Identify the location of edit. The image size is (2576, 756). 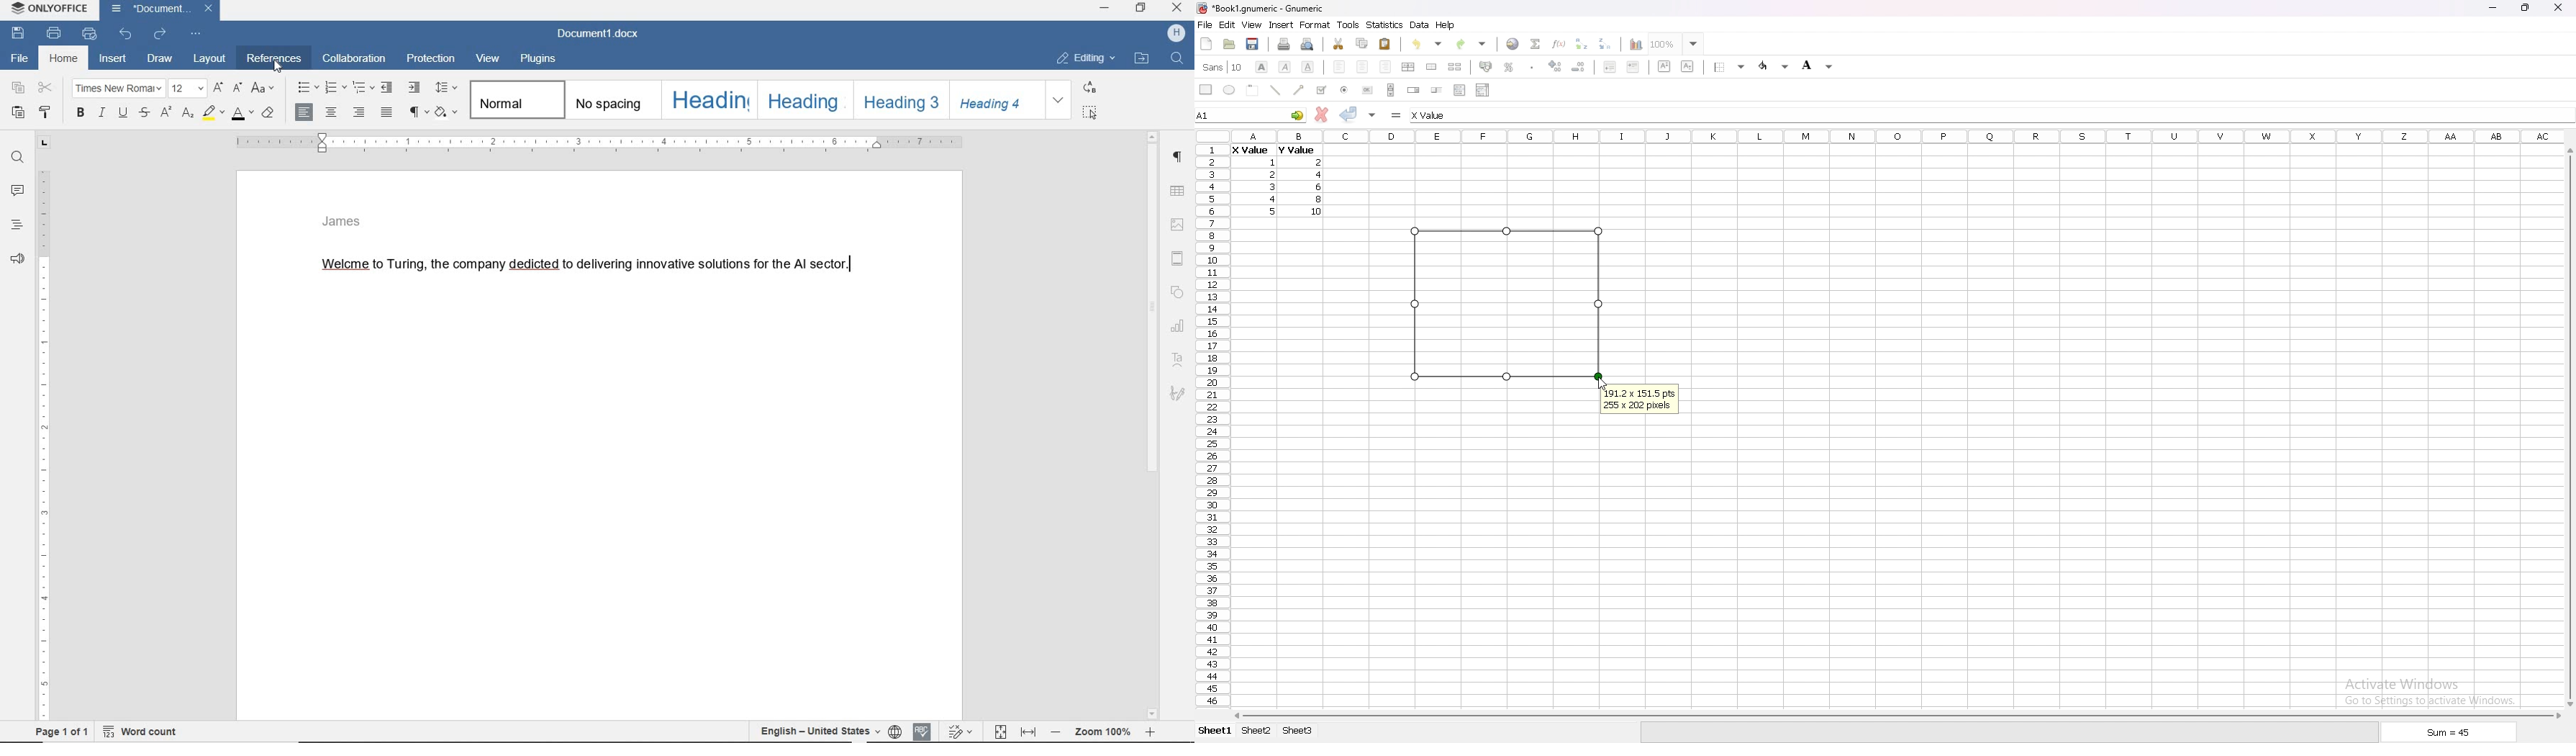
(1227, 24).